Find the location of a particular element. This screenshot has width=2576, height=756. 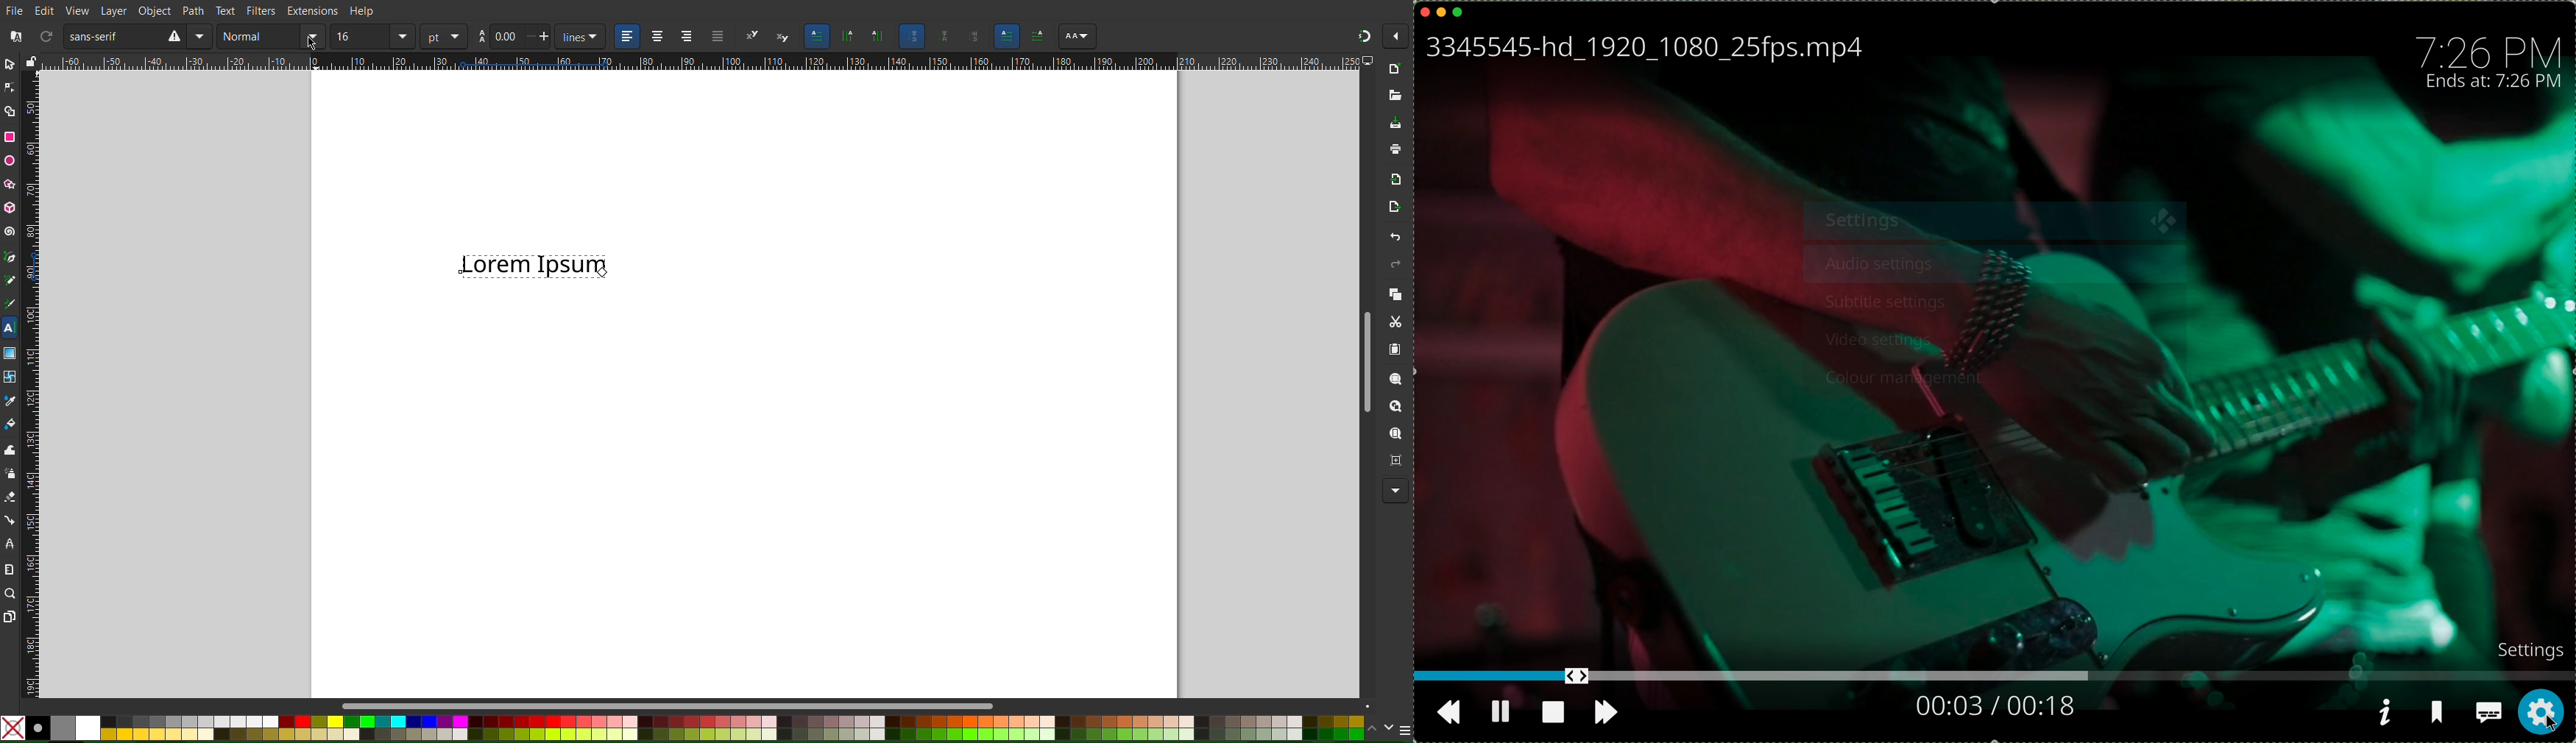

Text is located at coordinates (226, 10).